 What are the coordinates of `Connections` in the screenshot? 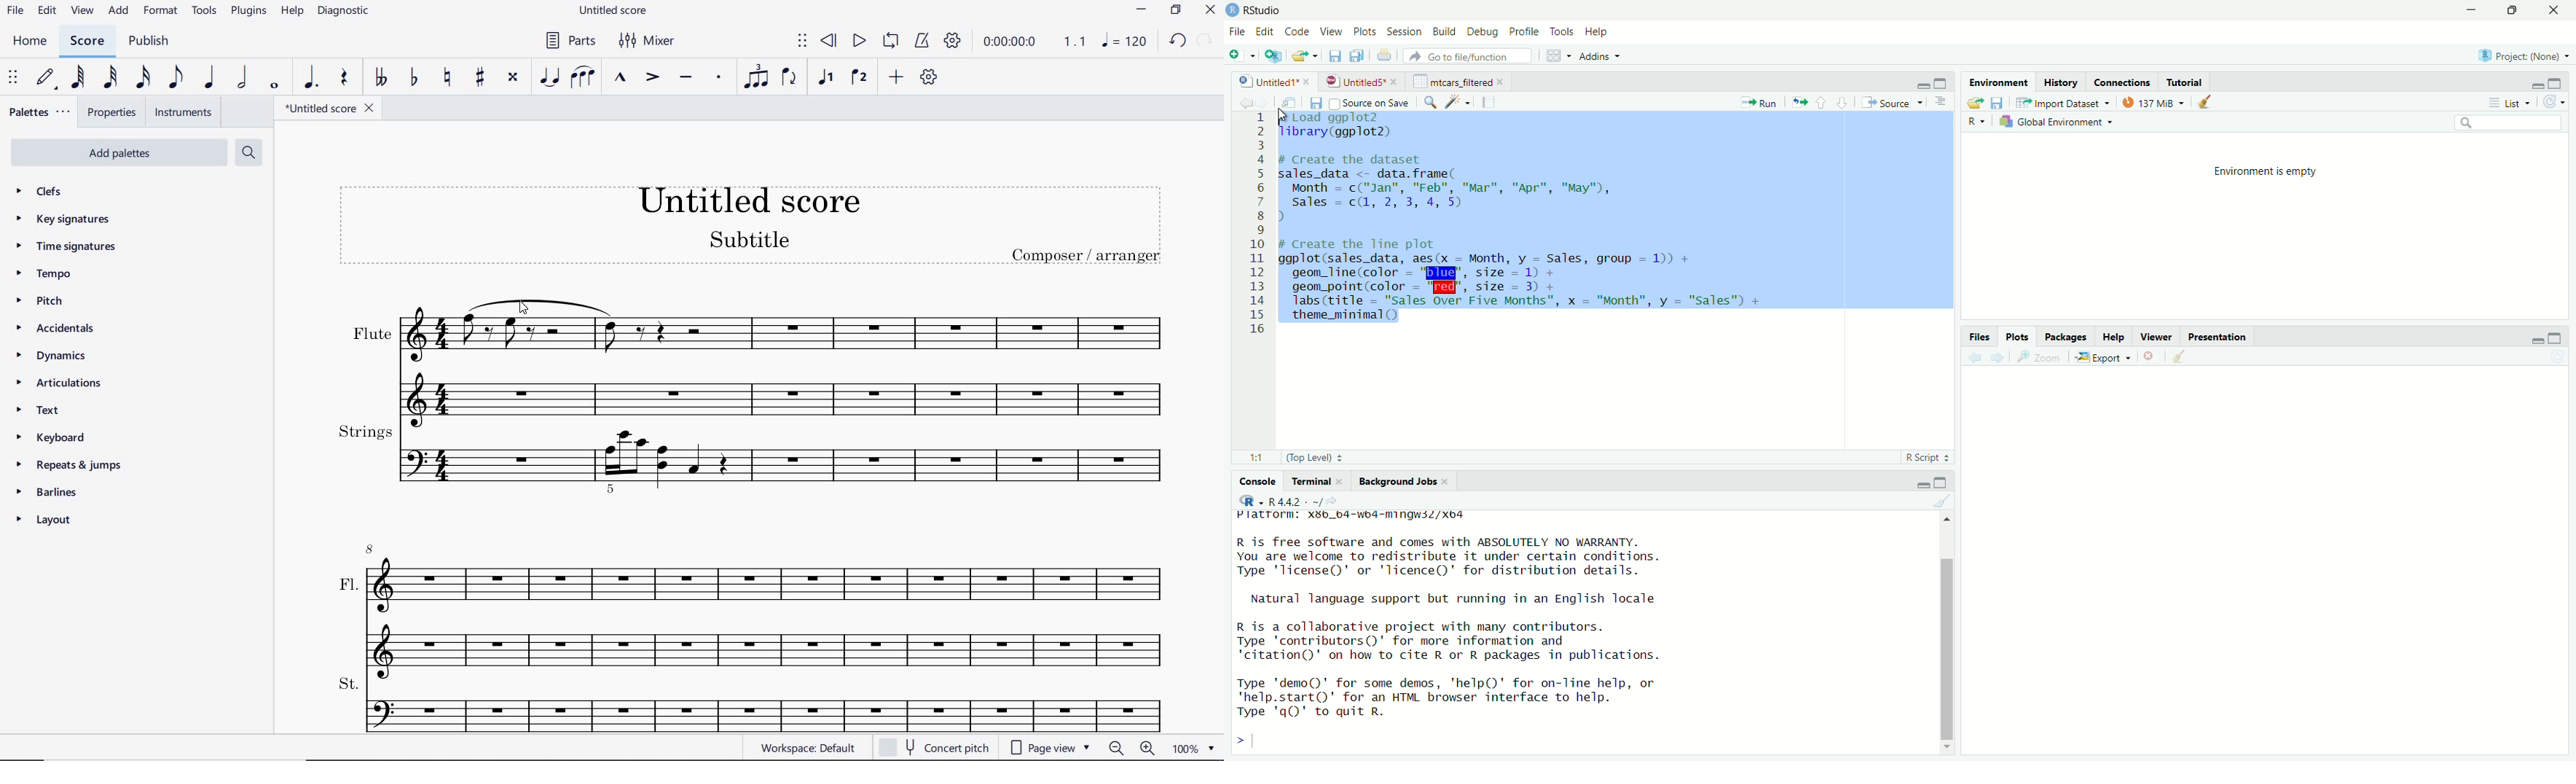 It's located at (2122, 82).